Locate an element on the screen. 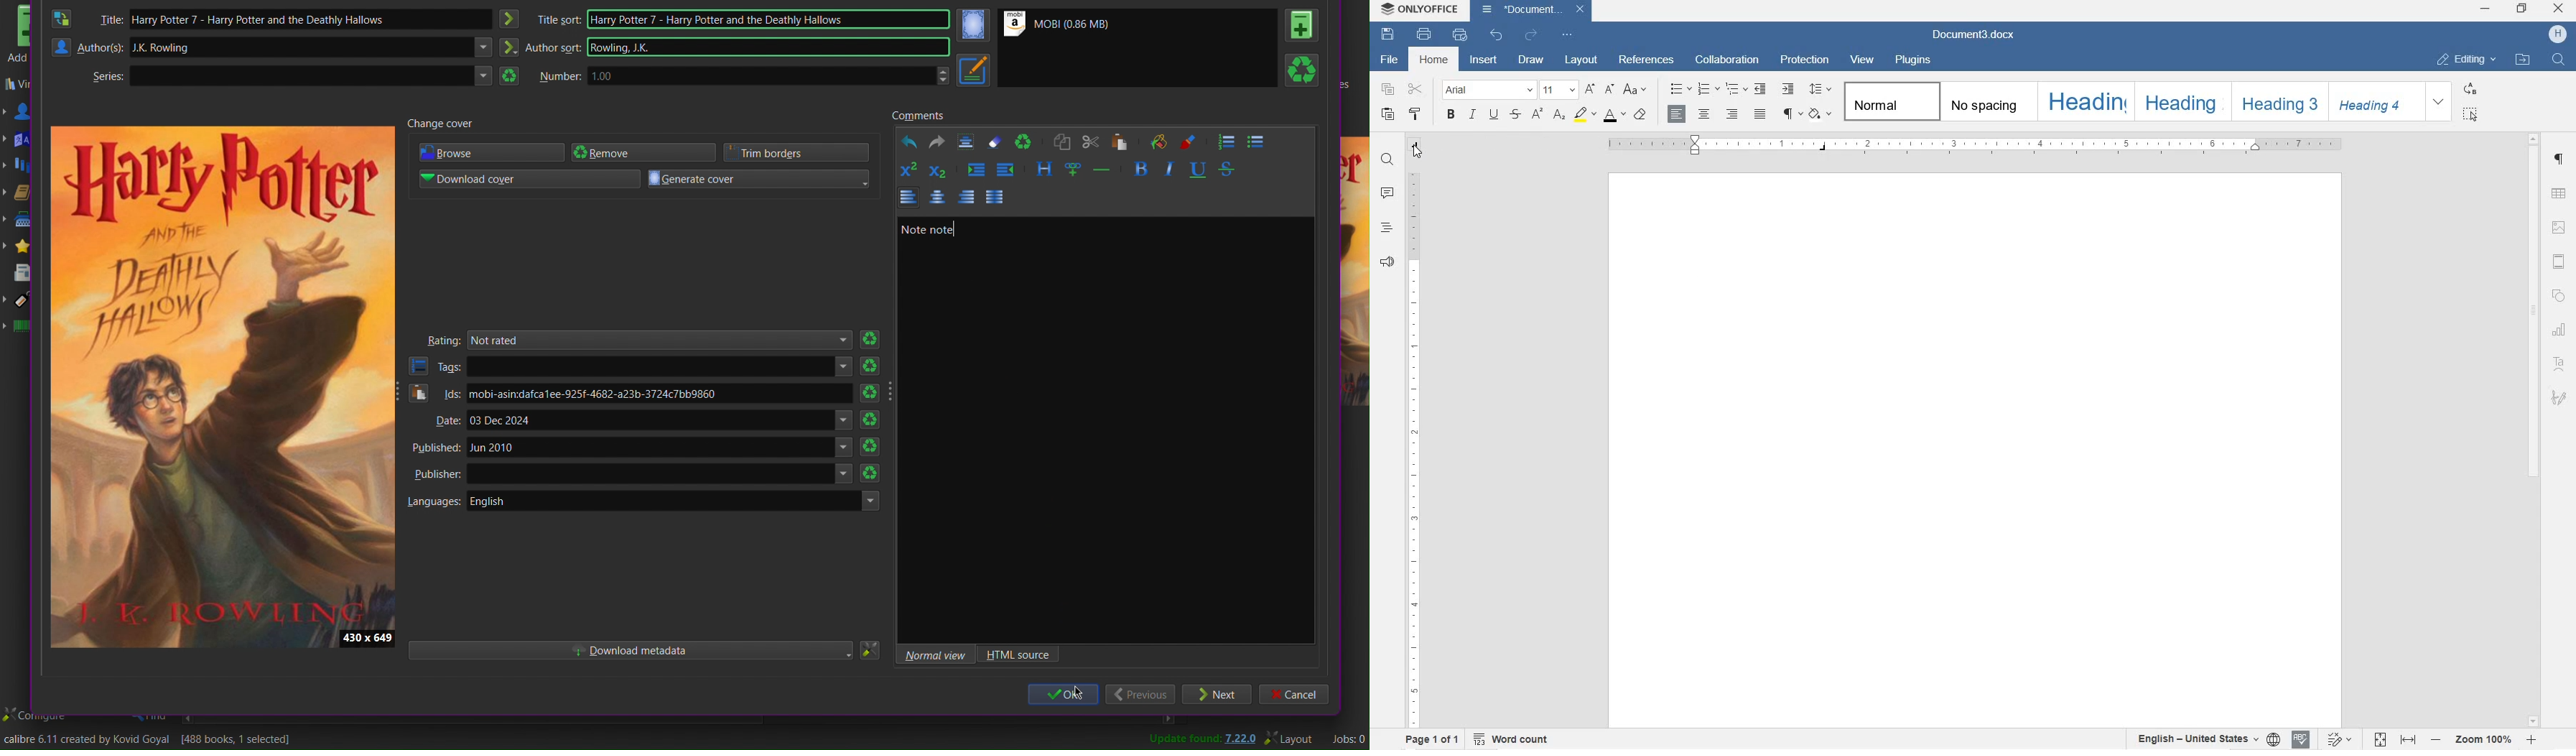 The width and height of the screenshot is (2576, 756). Note is located at coordinates (936, 229).